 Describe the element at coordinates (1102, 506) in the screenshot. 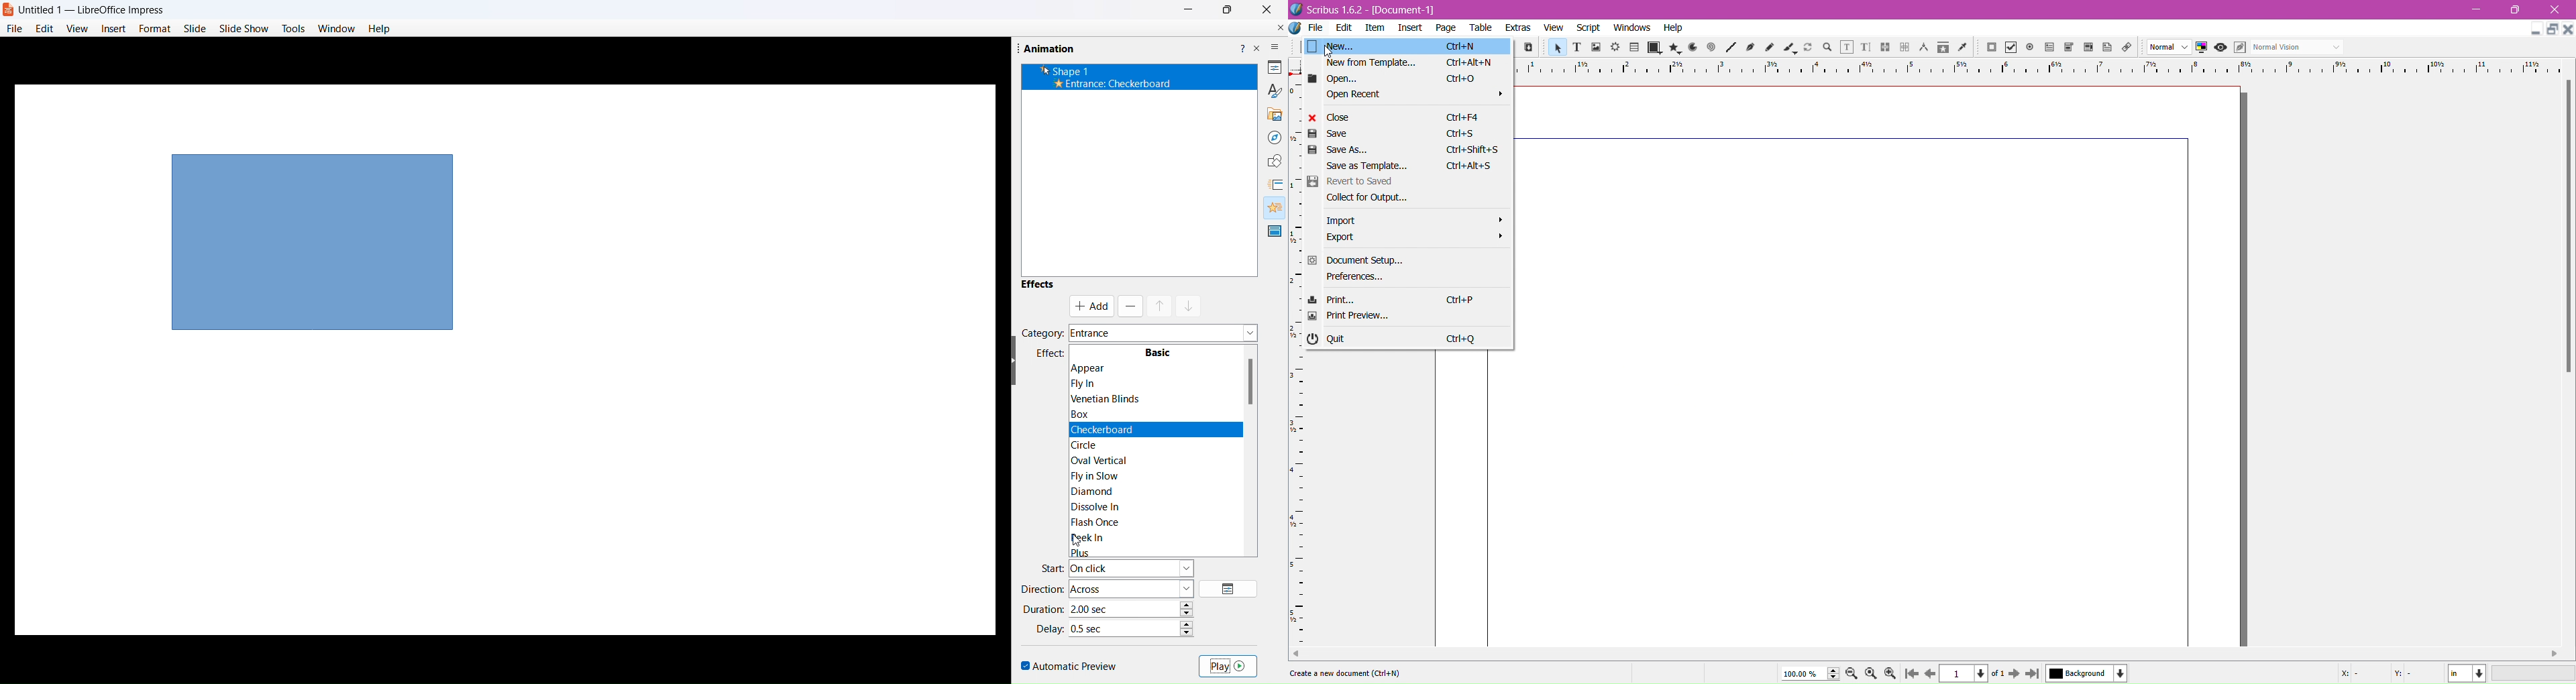

I see `dissolve in` at that location.